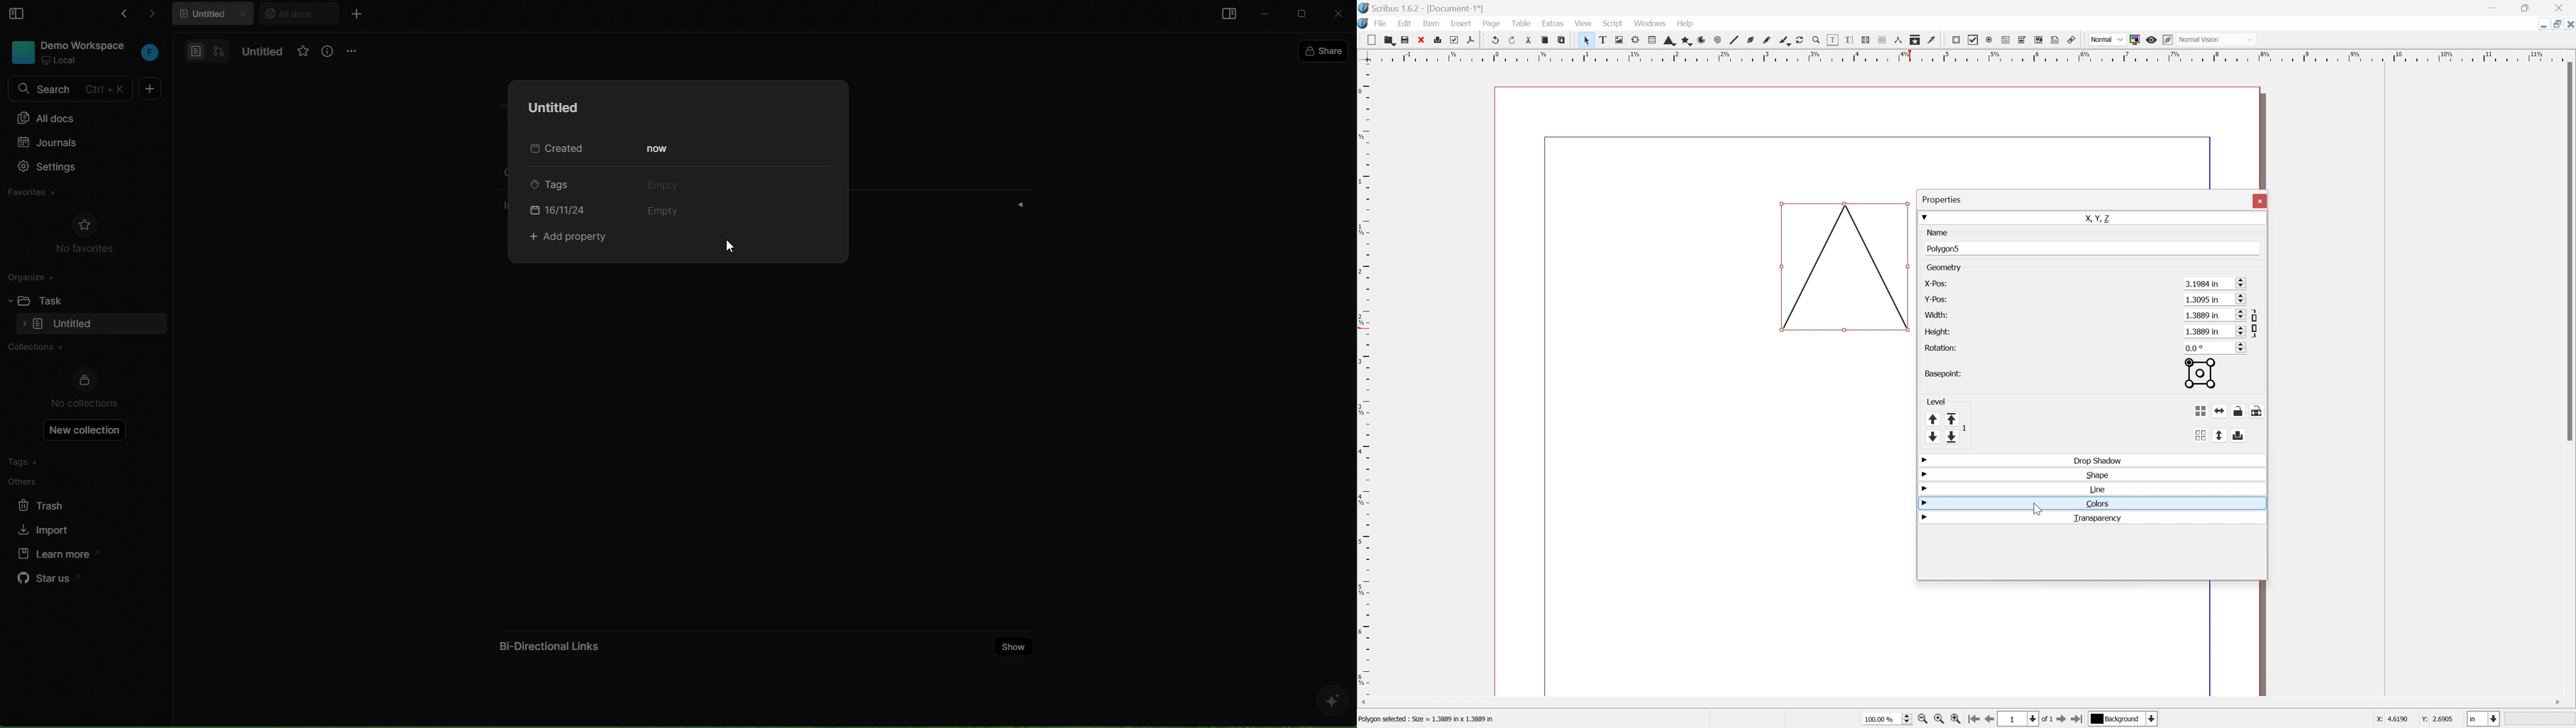  Describe the element at coordinates (1406, 23) in the screenshot. I see `Edit` at that location.